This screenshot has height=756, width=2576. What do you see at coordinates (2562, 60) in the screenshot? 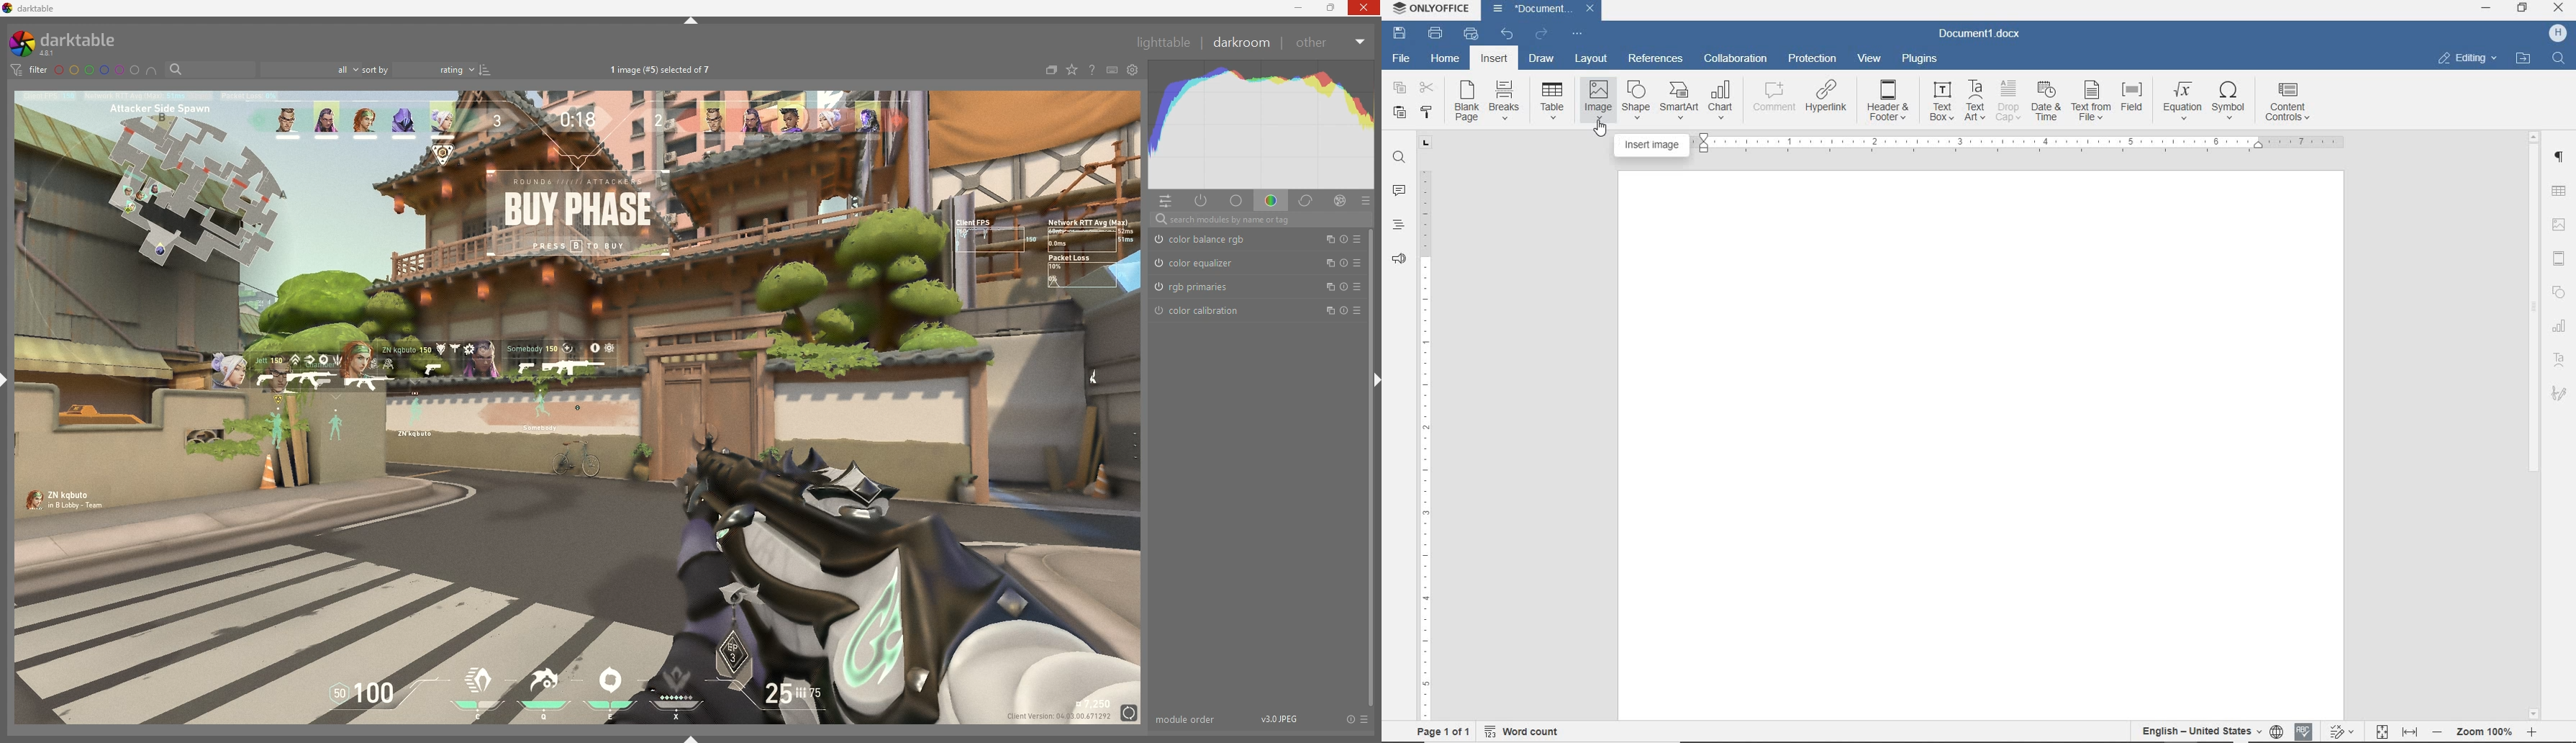
I see `Find` at bounding box center [2562, 60].